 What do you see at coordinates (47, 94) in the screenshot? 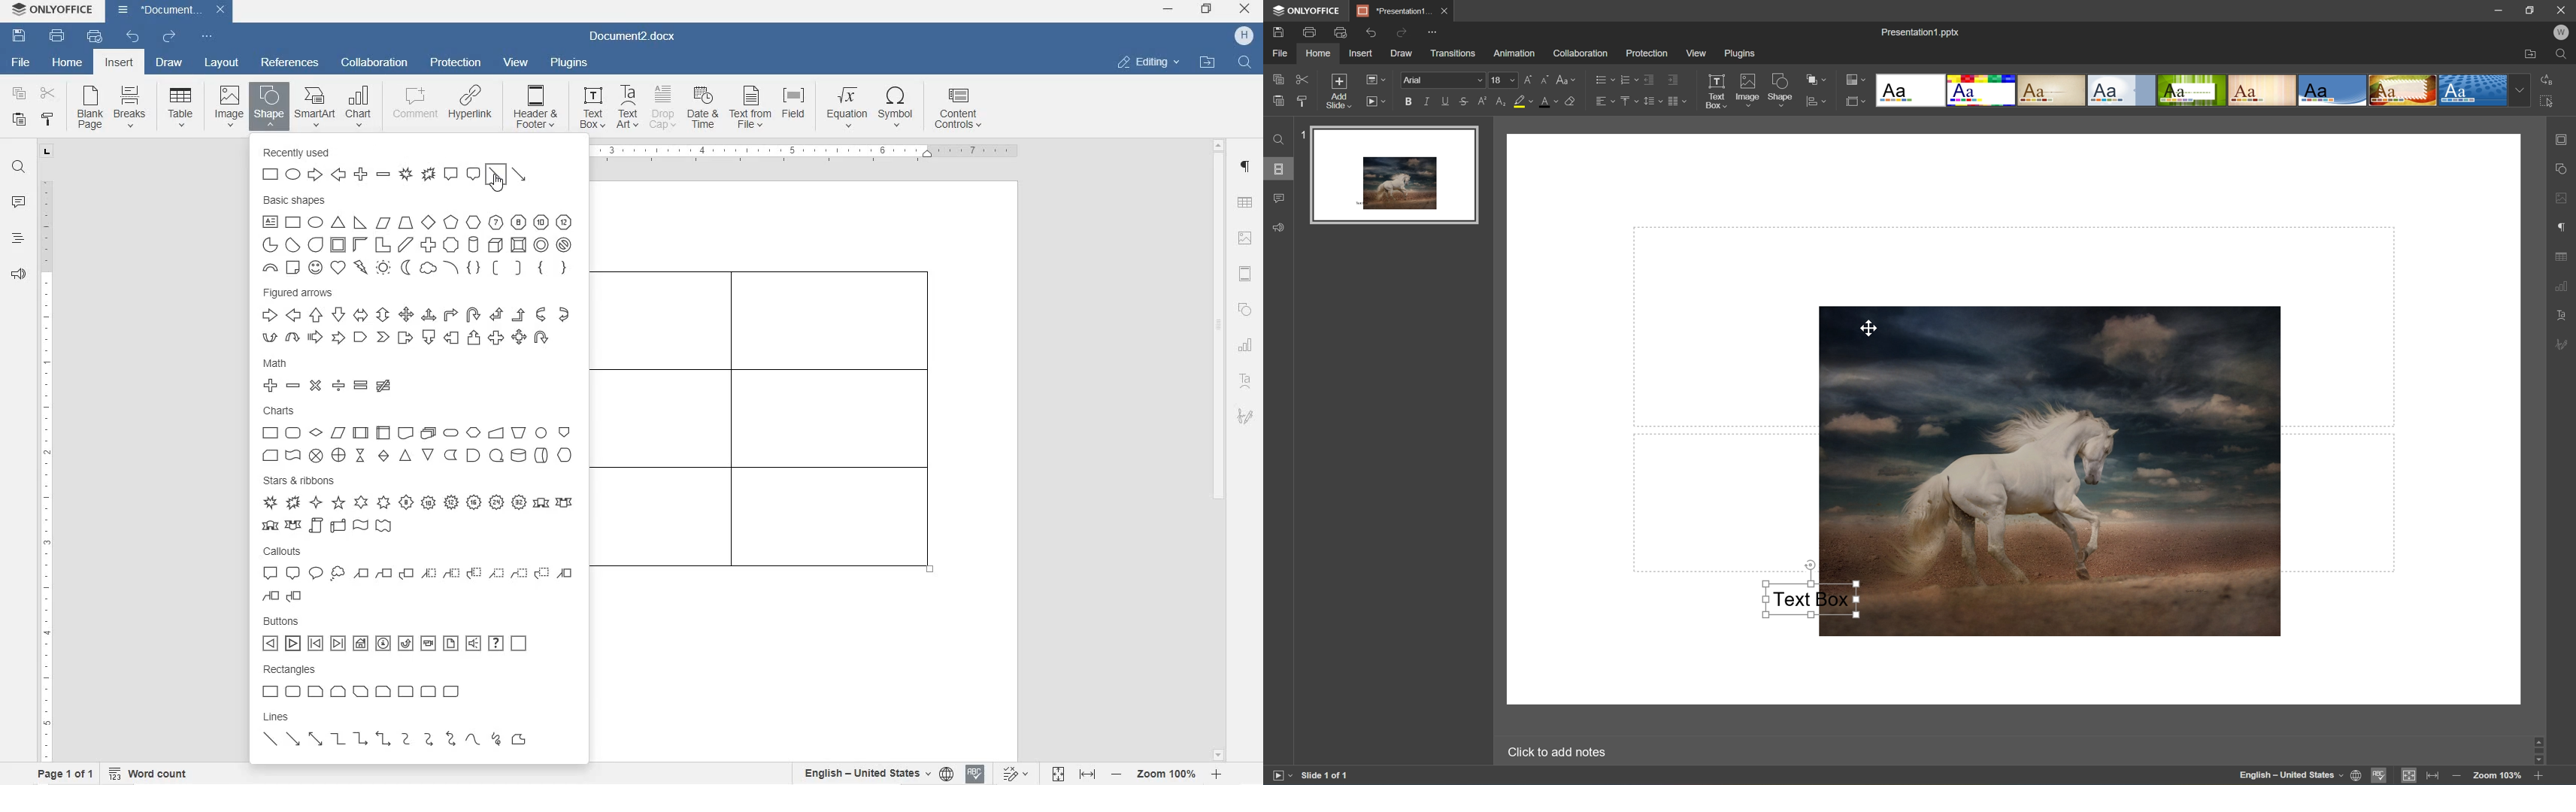
I see `cut` at bounding box center [47, 94].